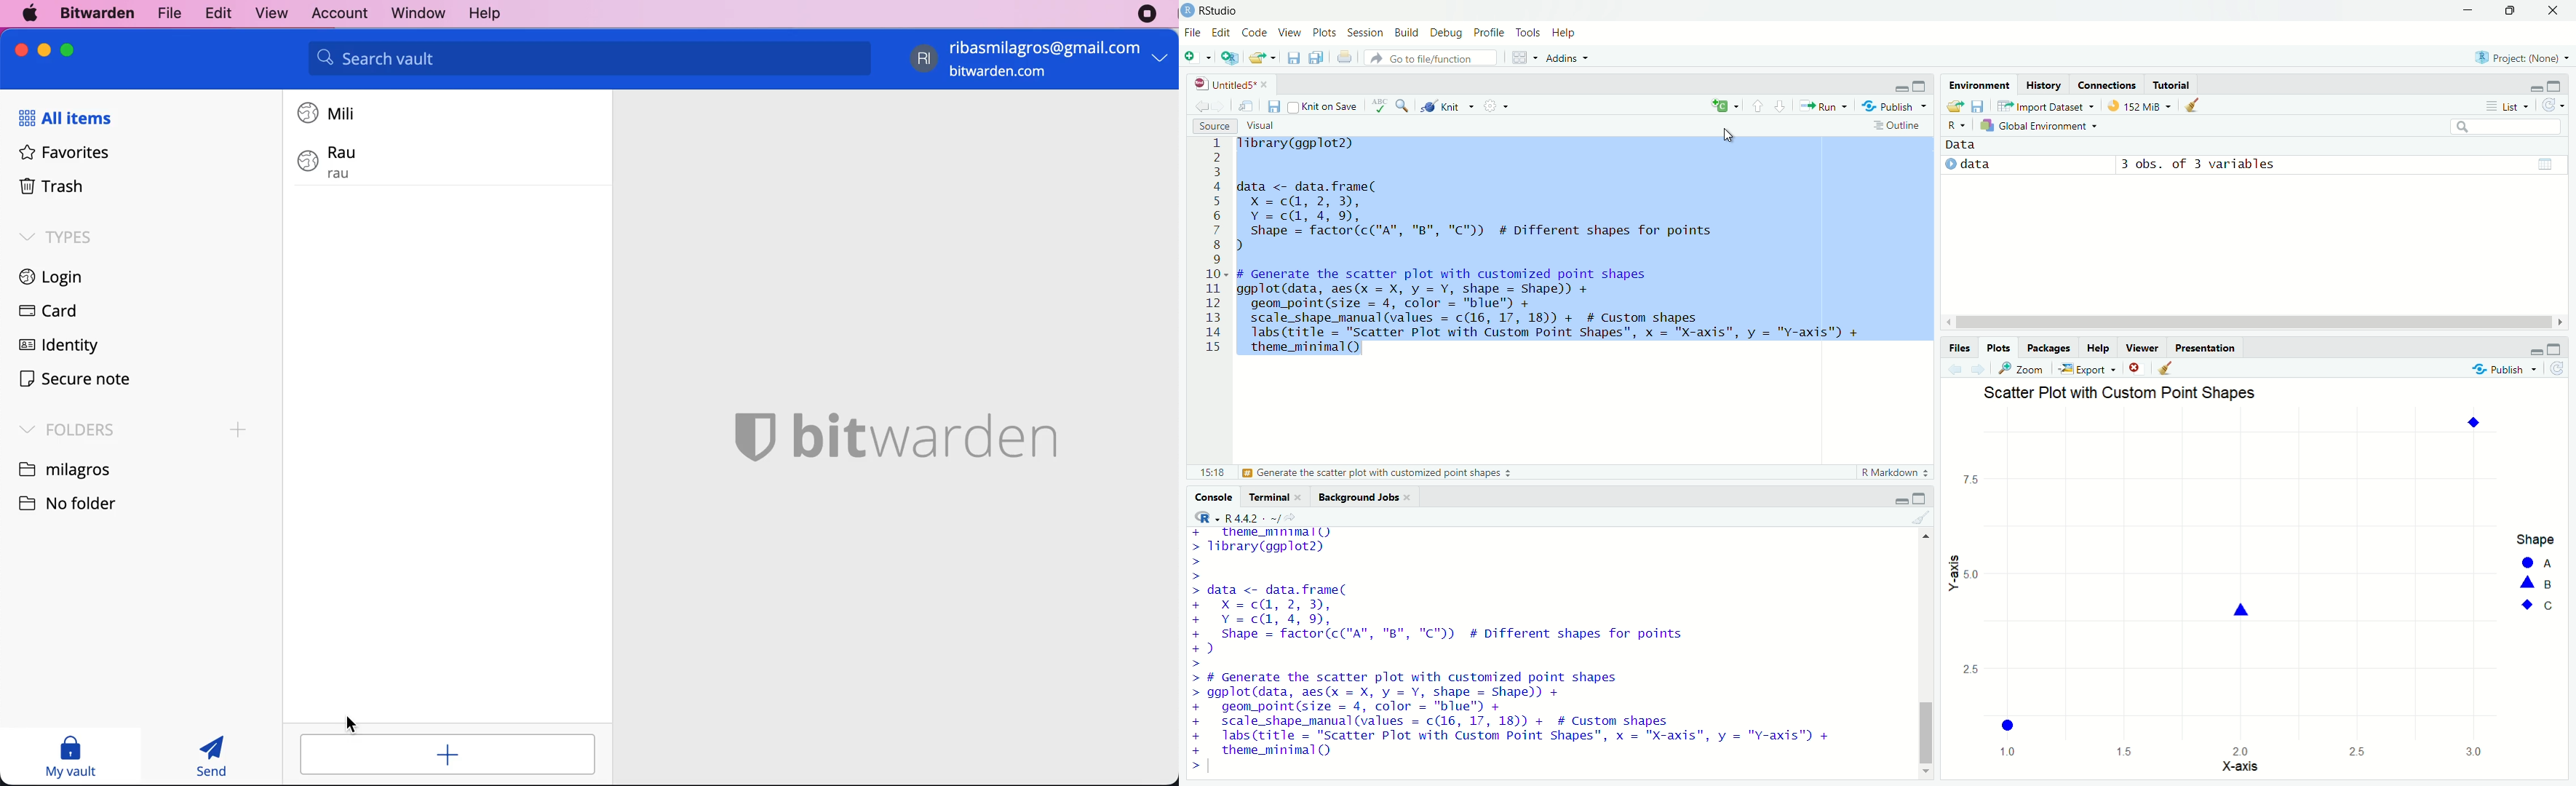 The image size is (2576, 812). What do you see at coordinates (31, 13) in the screenshot?
I see `mac logo` at bounding box center [31, 13].